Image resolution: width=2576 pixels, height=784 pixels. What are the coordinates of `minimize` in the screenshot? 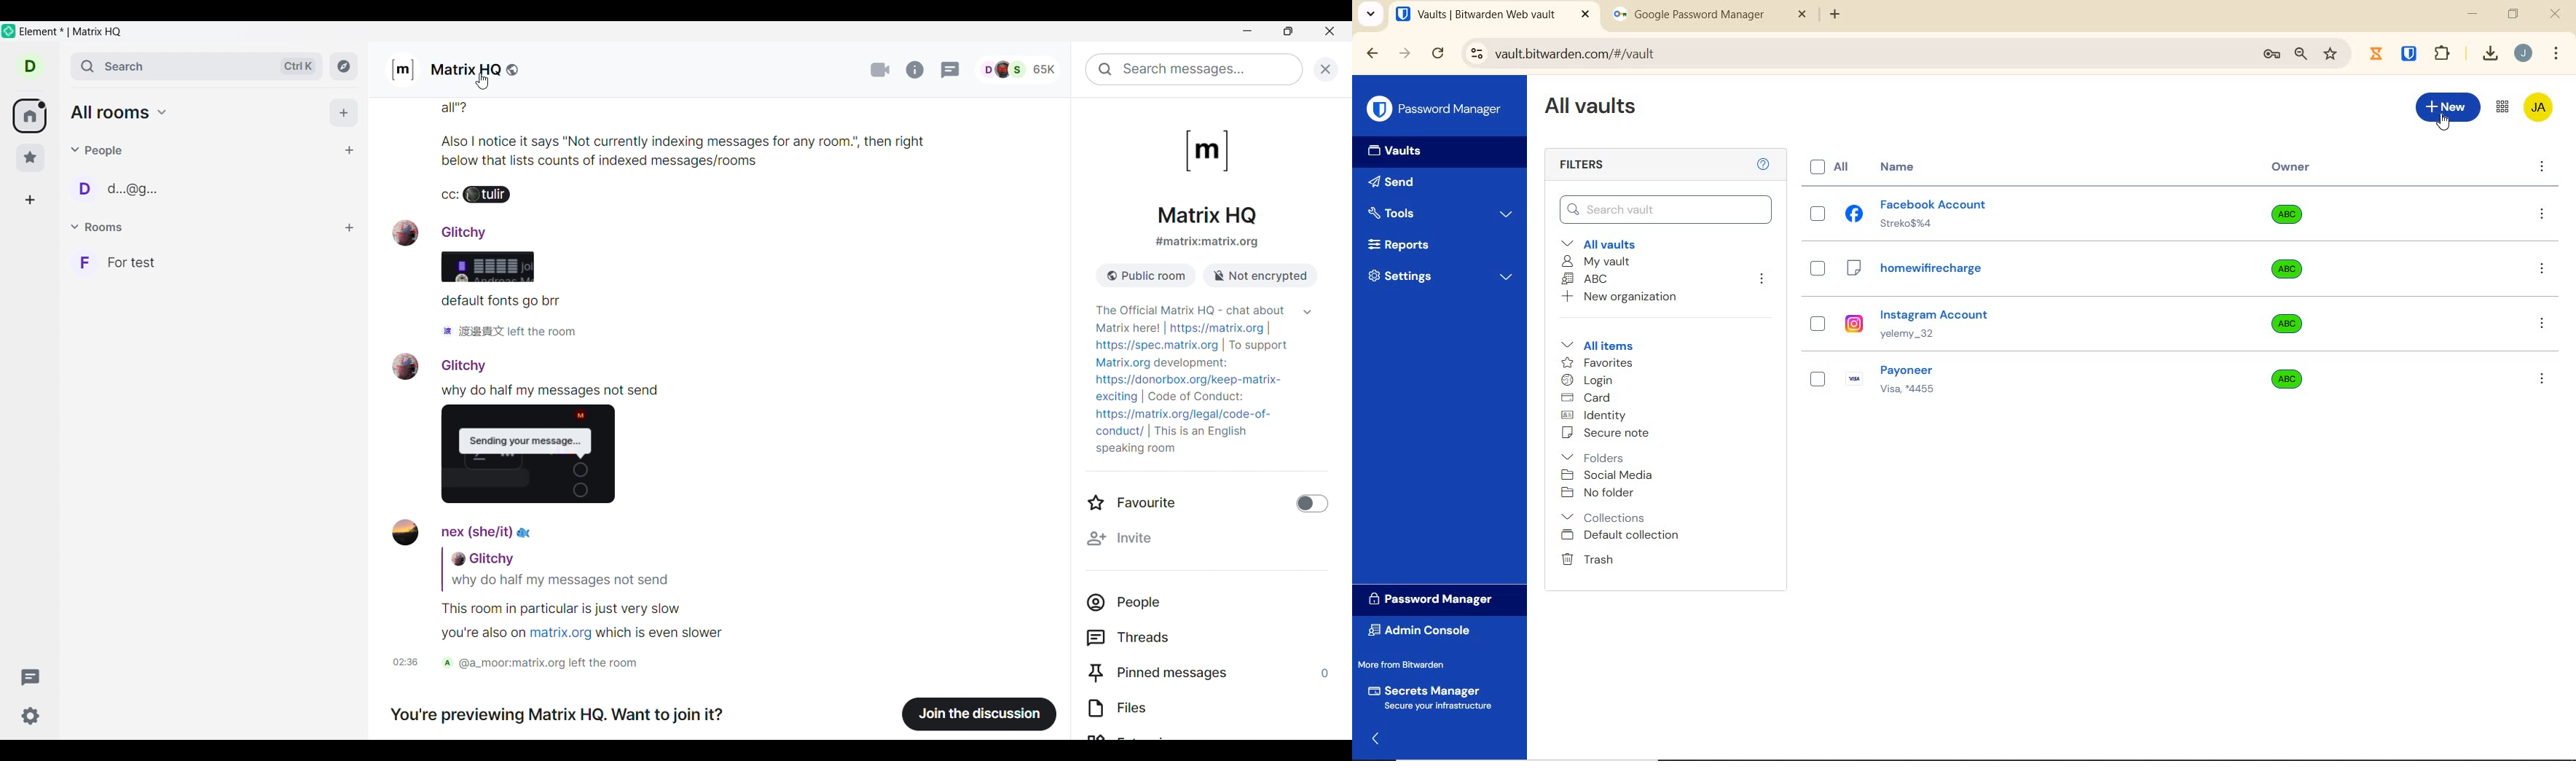 It's located at (2472, 14).